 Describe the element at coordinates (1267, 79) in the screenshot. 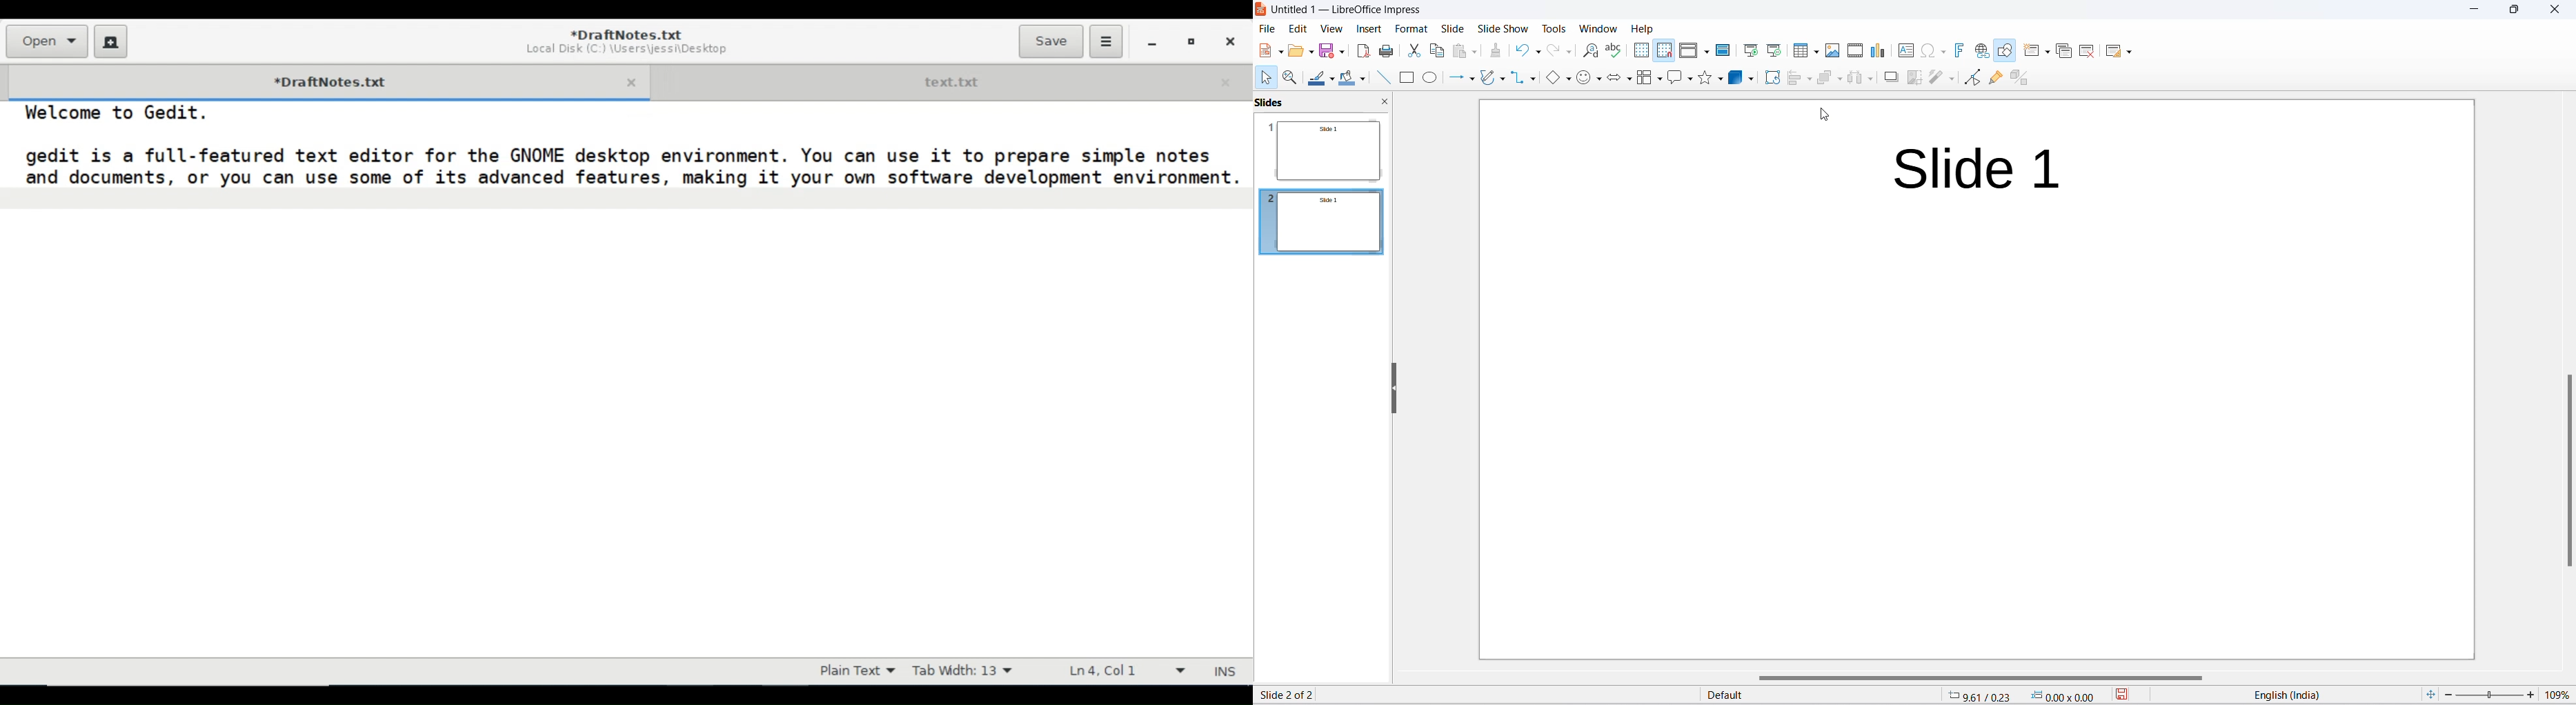

I see `select` at that location.